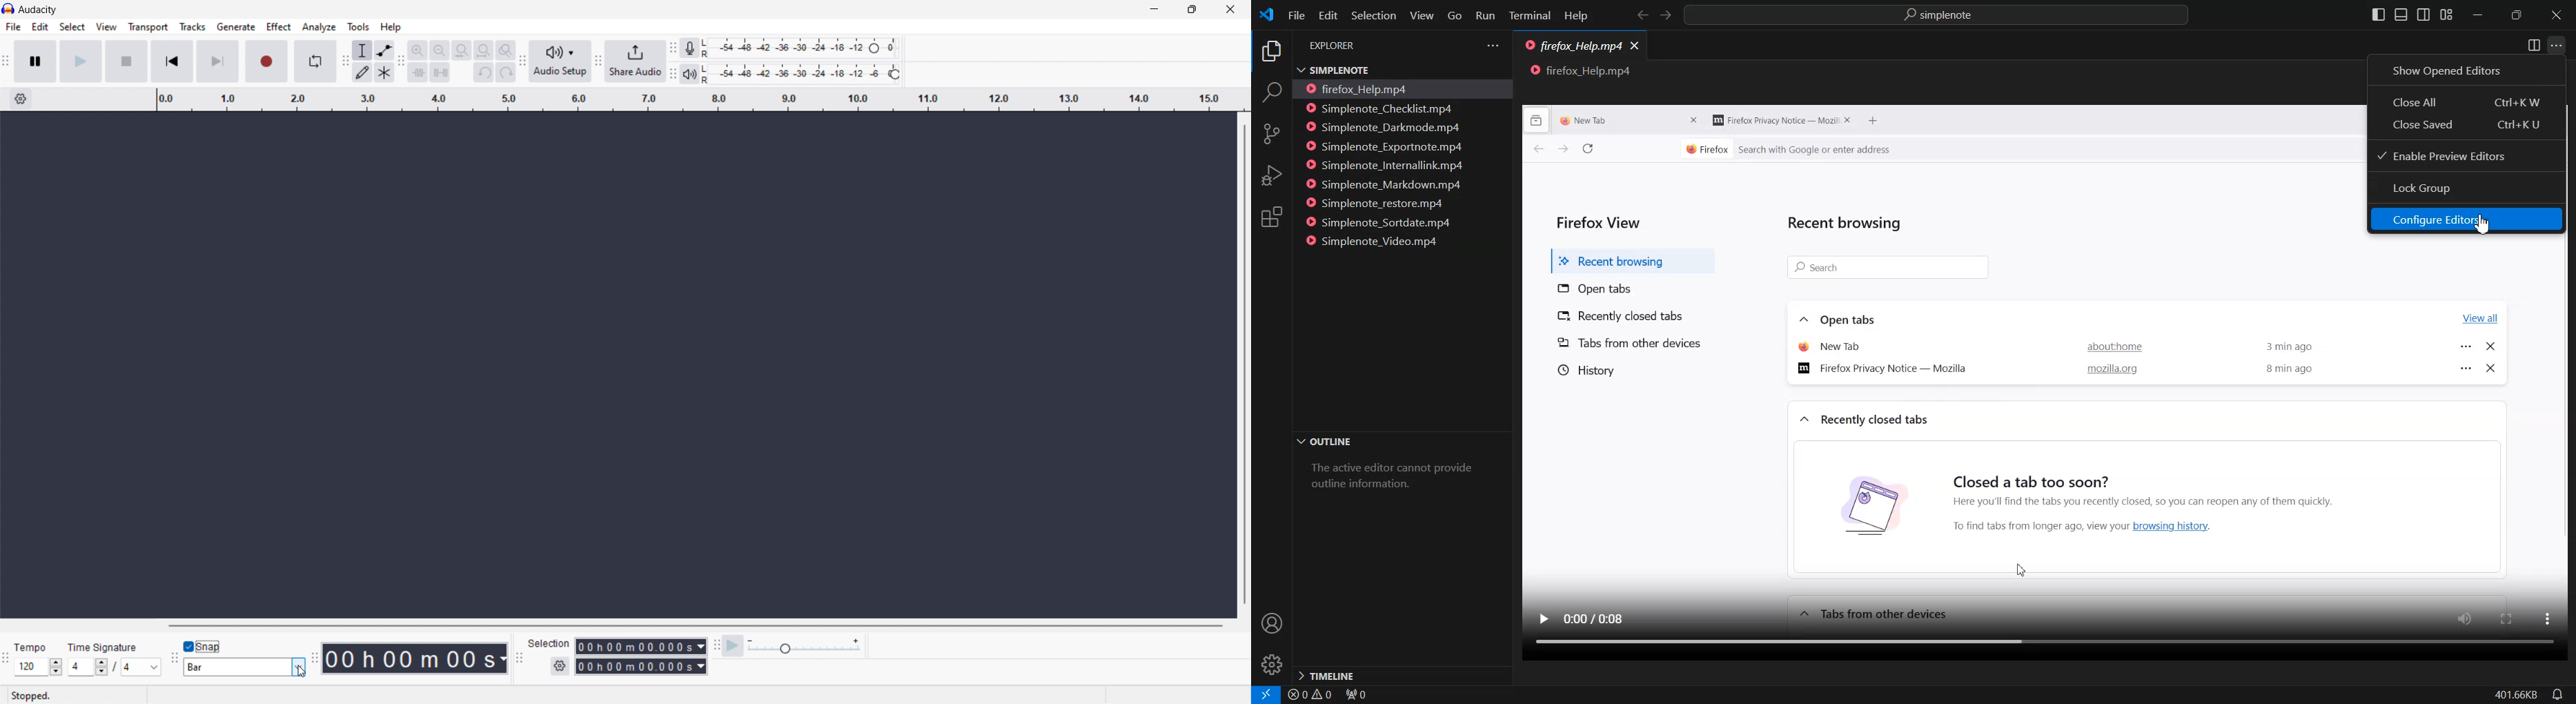 This screenshot has height=728, width=2576. What do you see at coordinates (2112, 371) in the screenshot?
I see `mozilla.org` at bounding box center [2112, 371].